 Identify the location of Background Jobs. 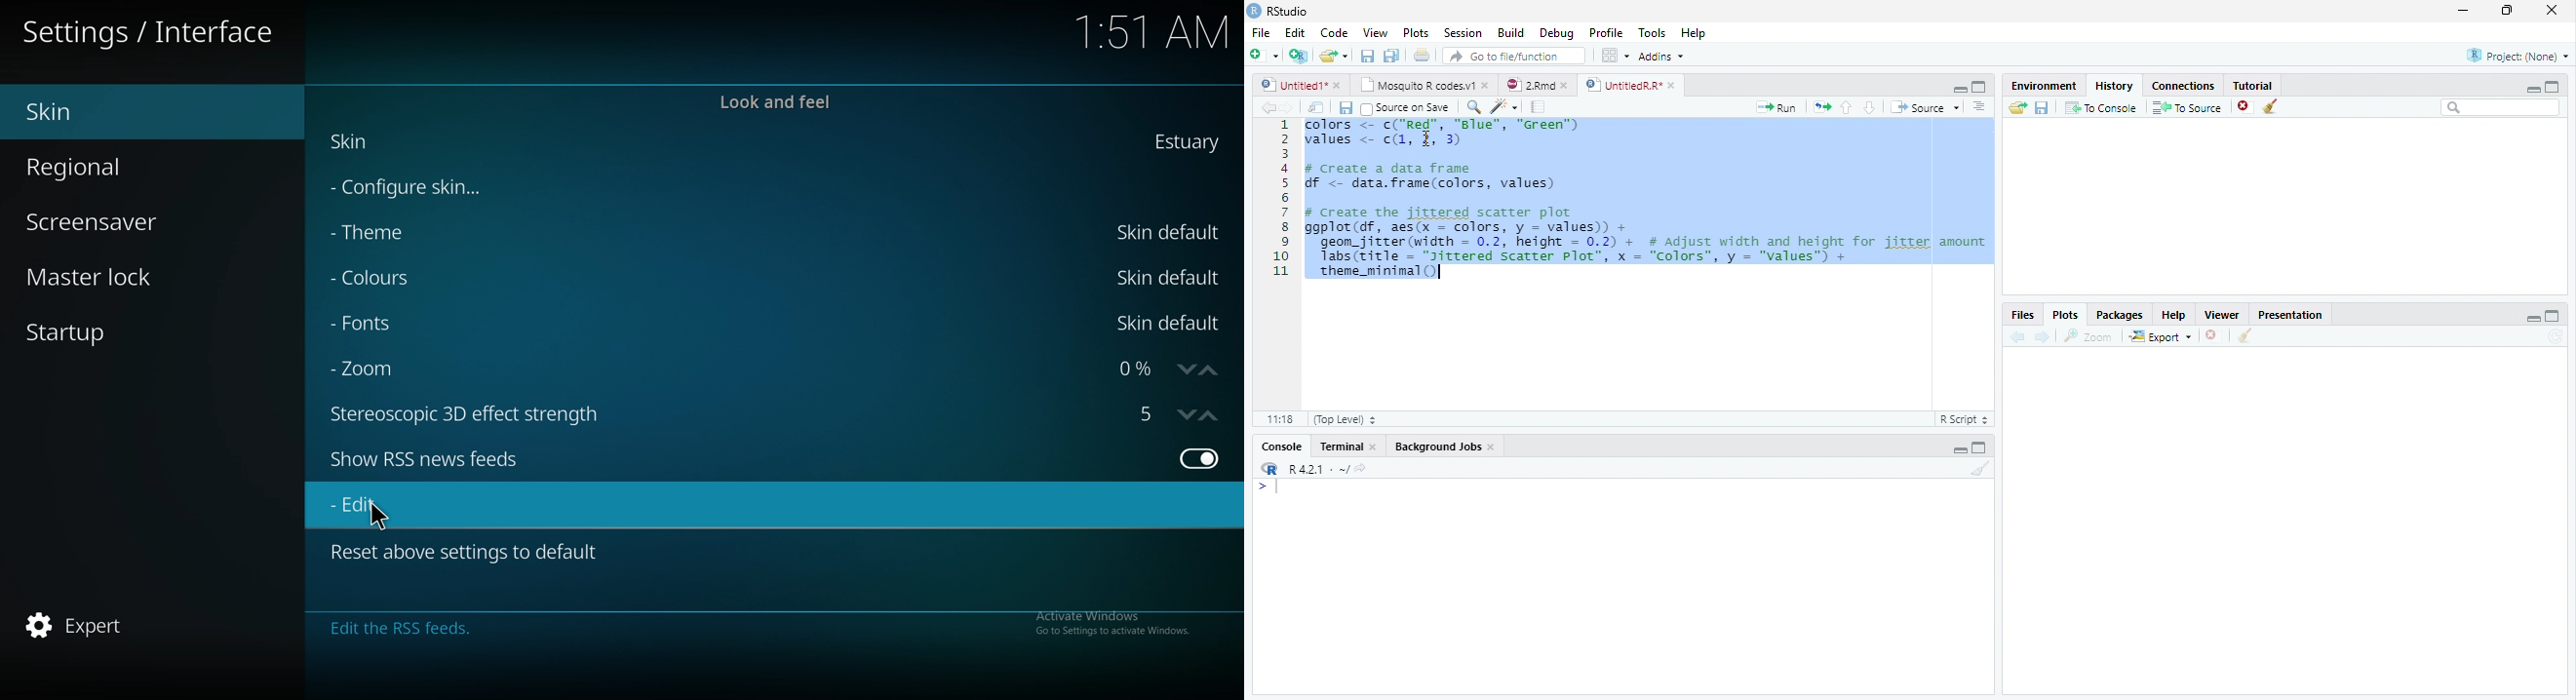
(1437, 446).